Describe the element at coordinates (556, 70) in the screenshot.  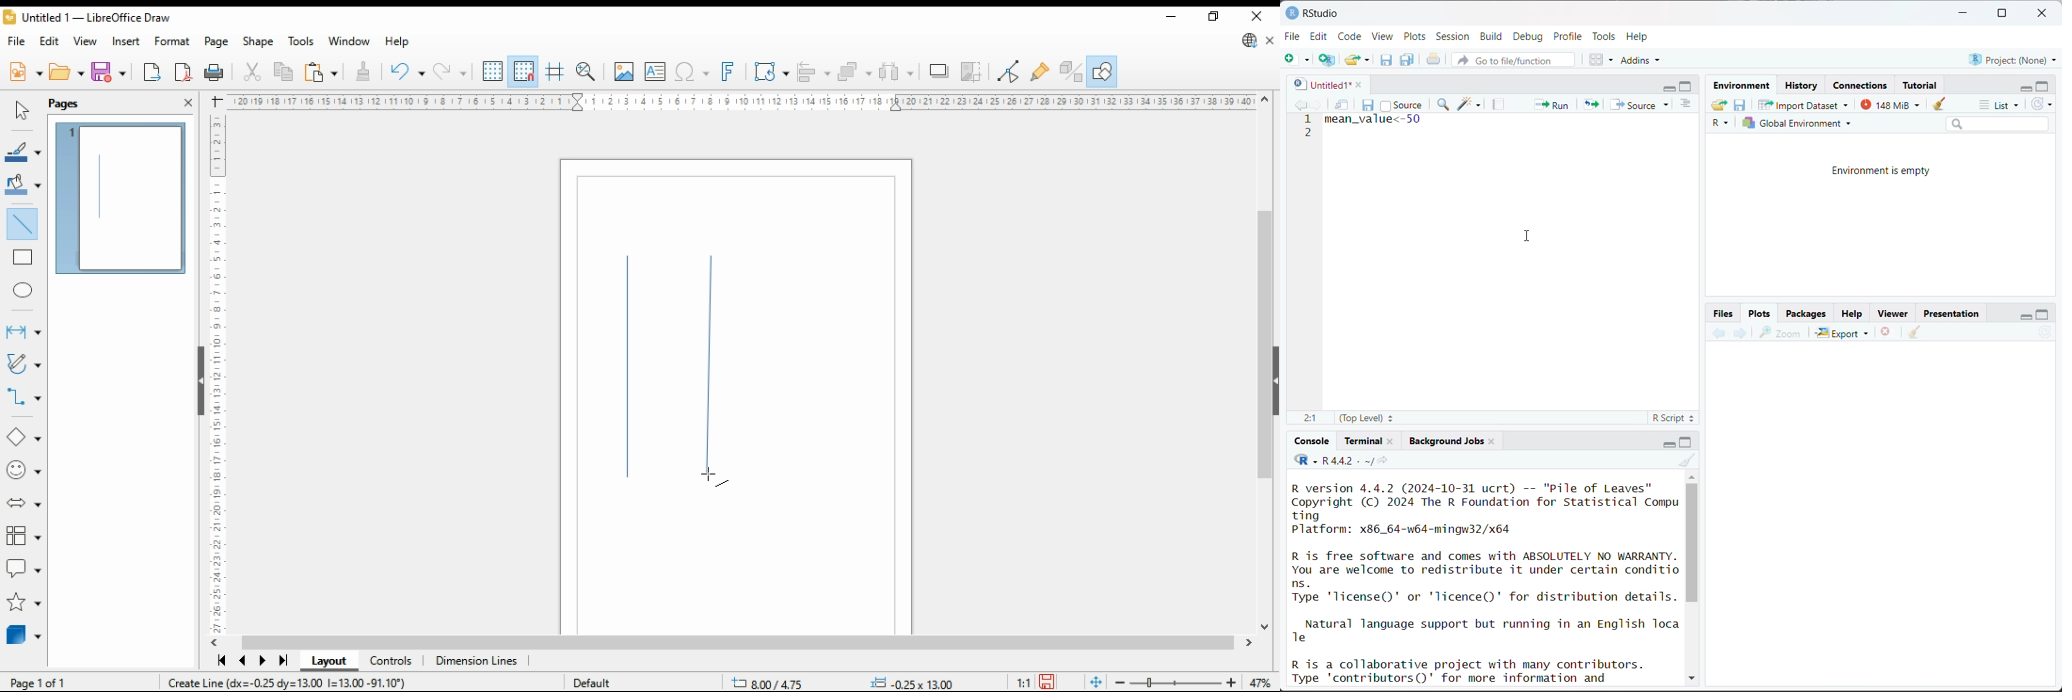
I see `helplines for moving` at that location.